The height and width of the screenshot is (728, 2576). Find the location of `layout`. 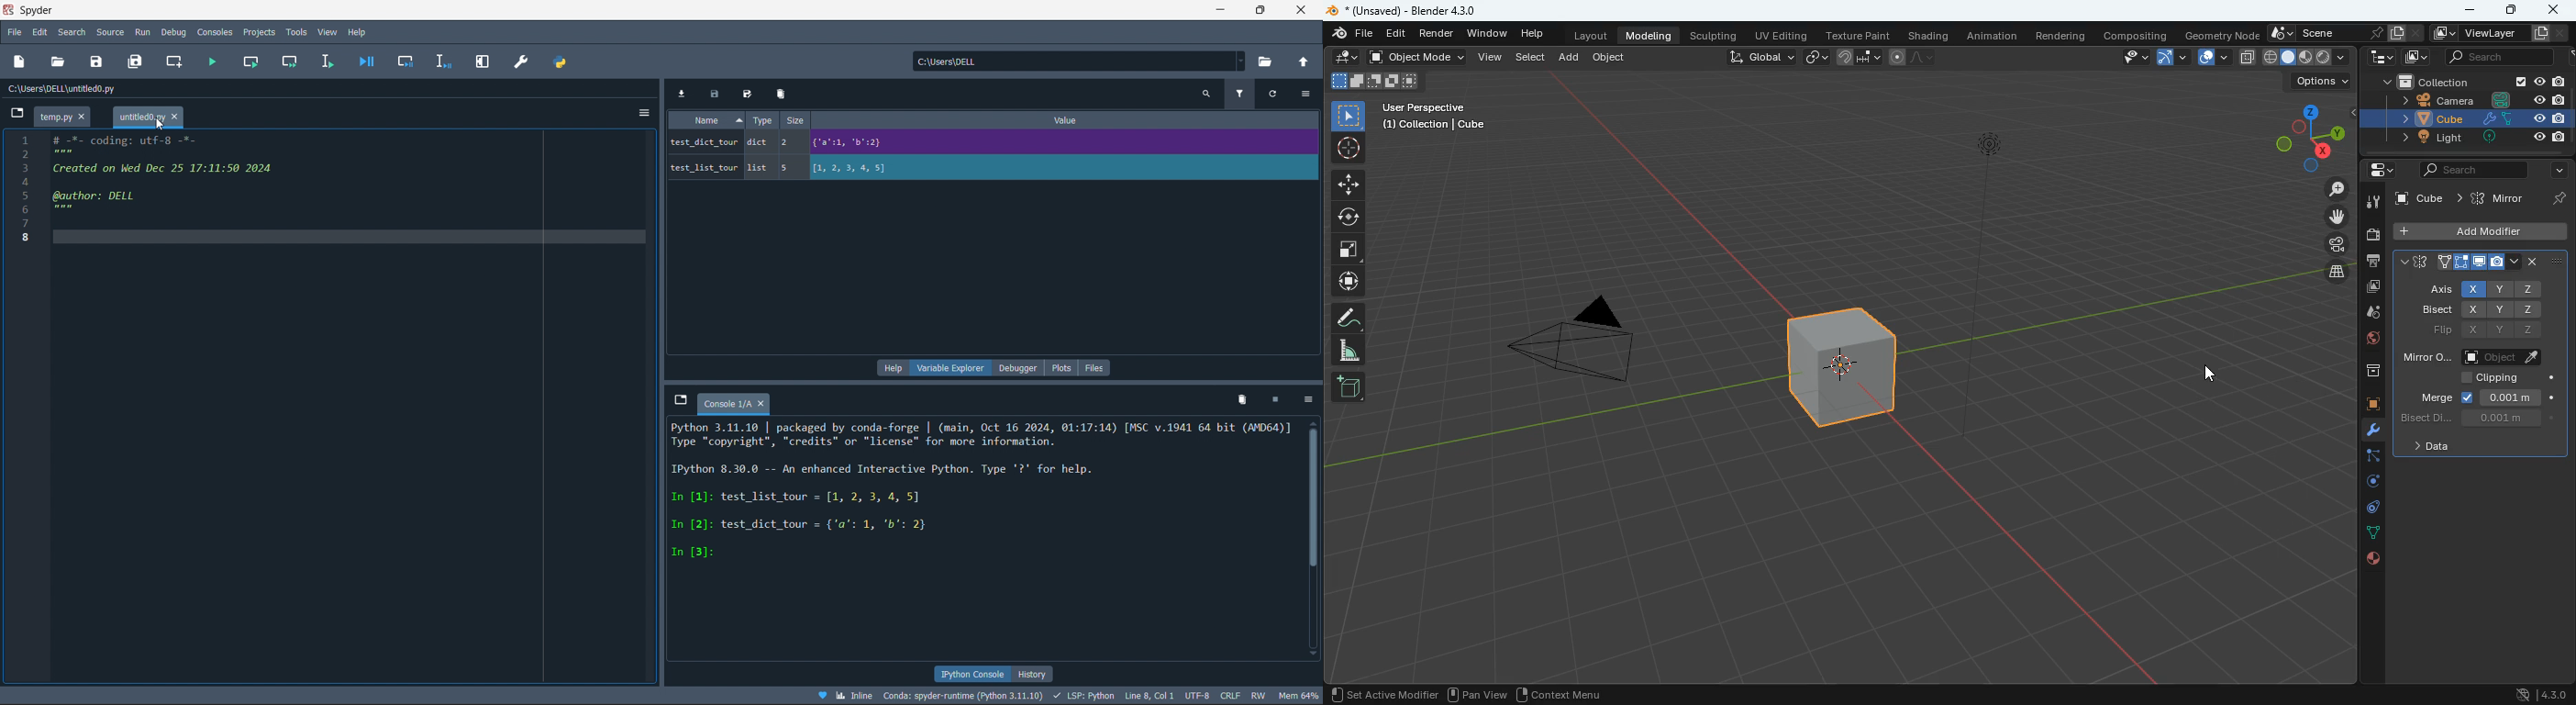

layout is located at coordinates (1592, 34).